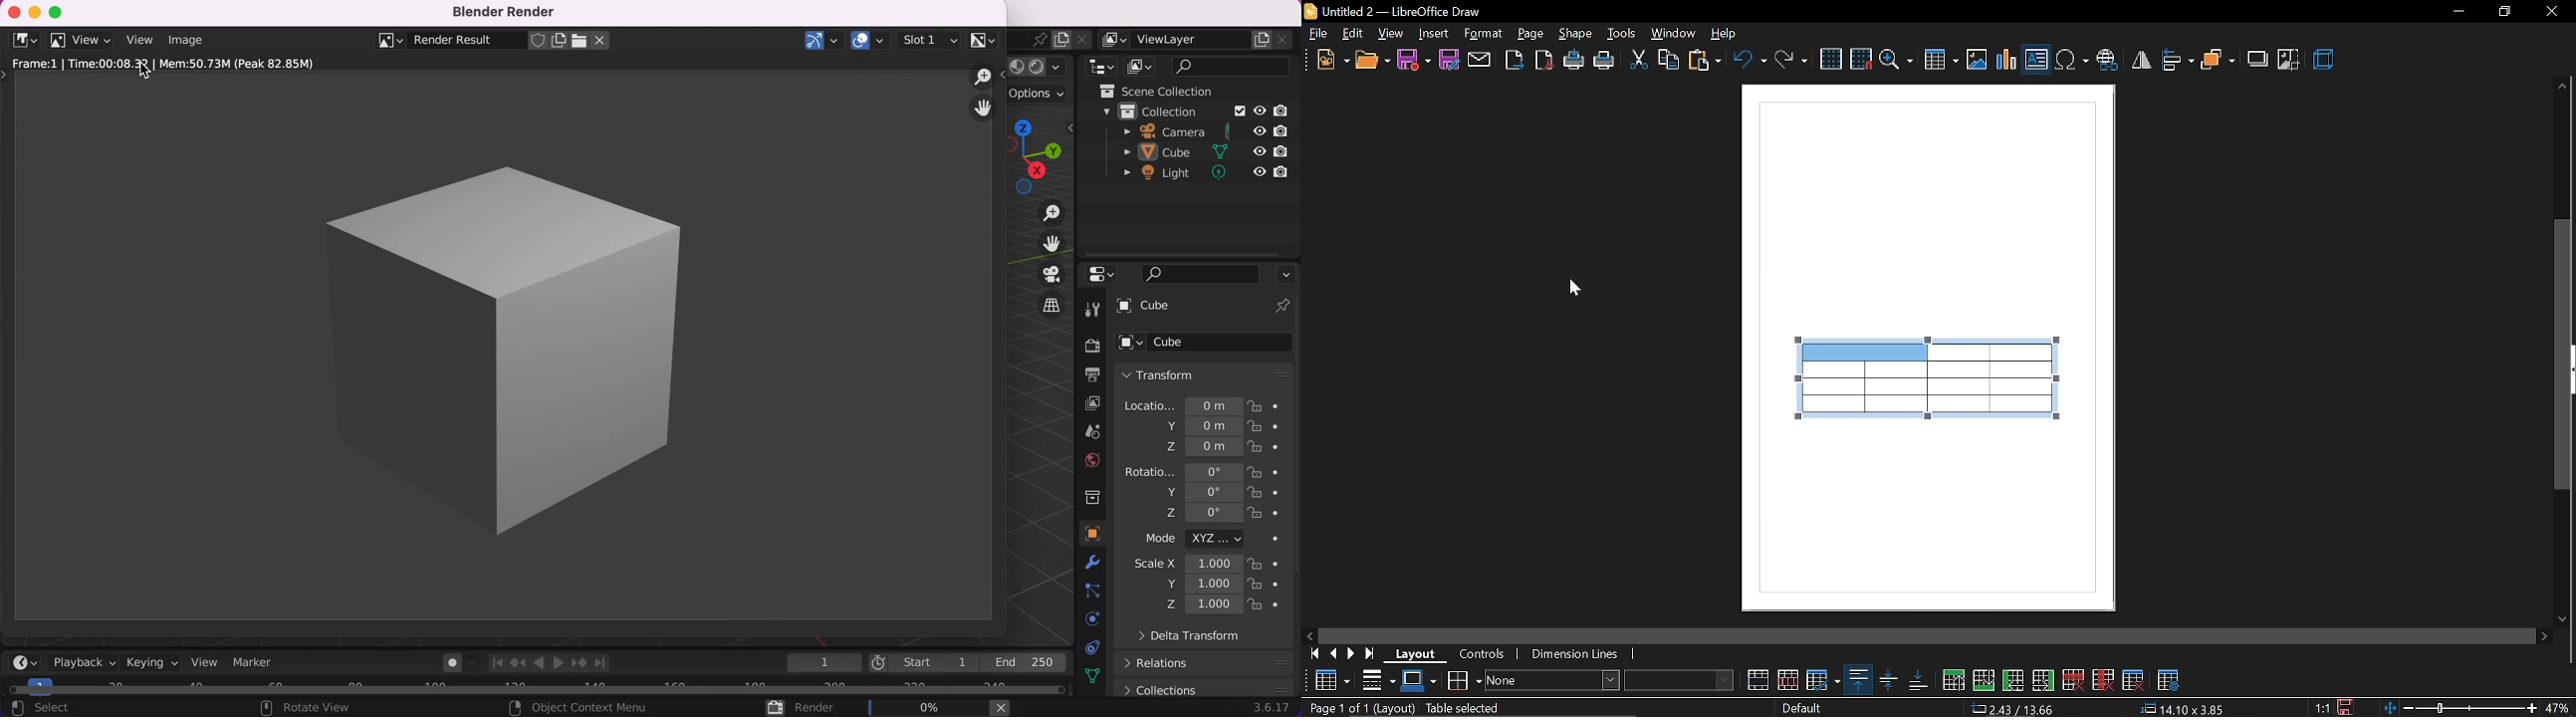 This screenshot has width=2576, height=728. What do you see at coordinates (2037, 58) in the screenshot?
I see `insert text` at bounding box center [2037, 58].